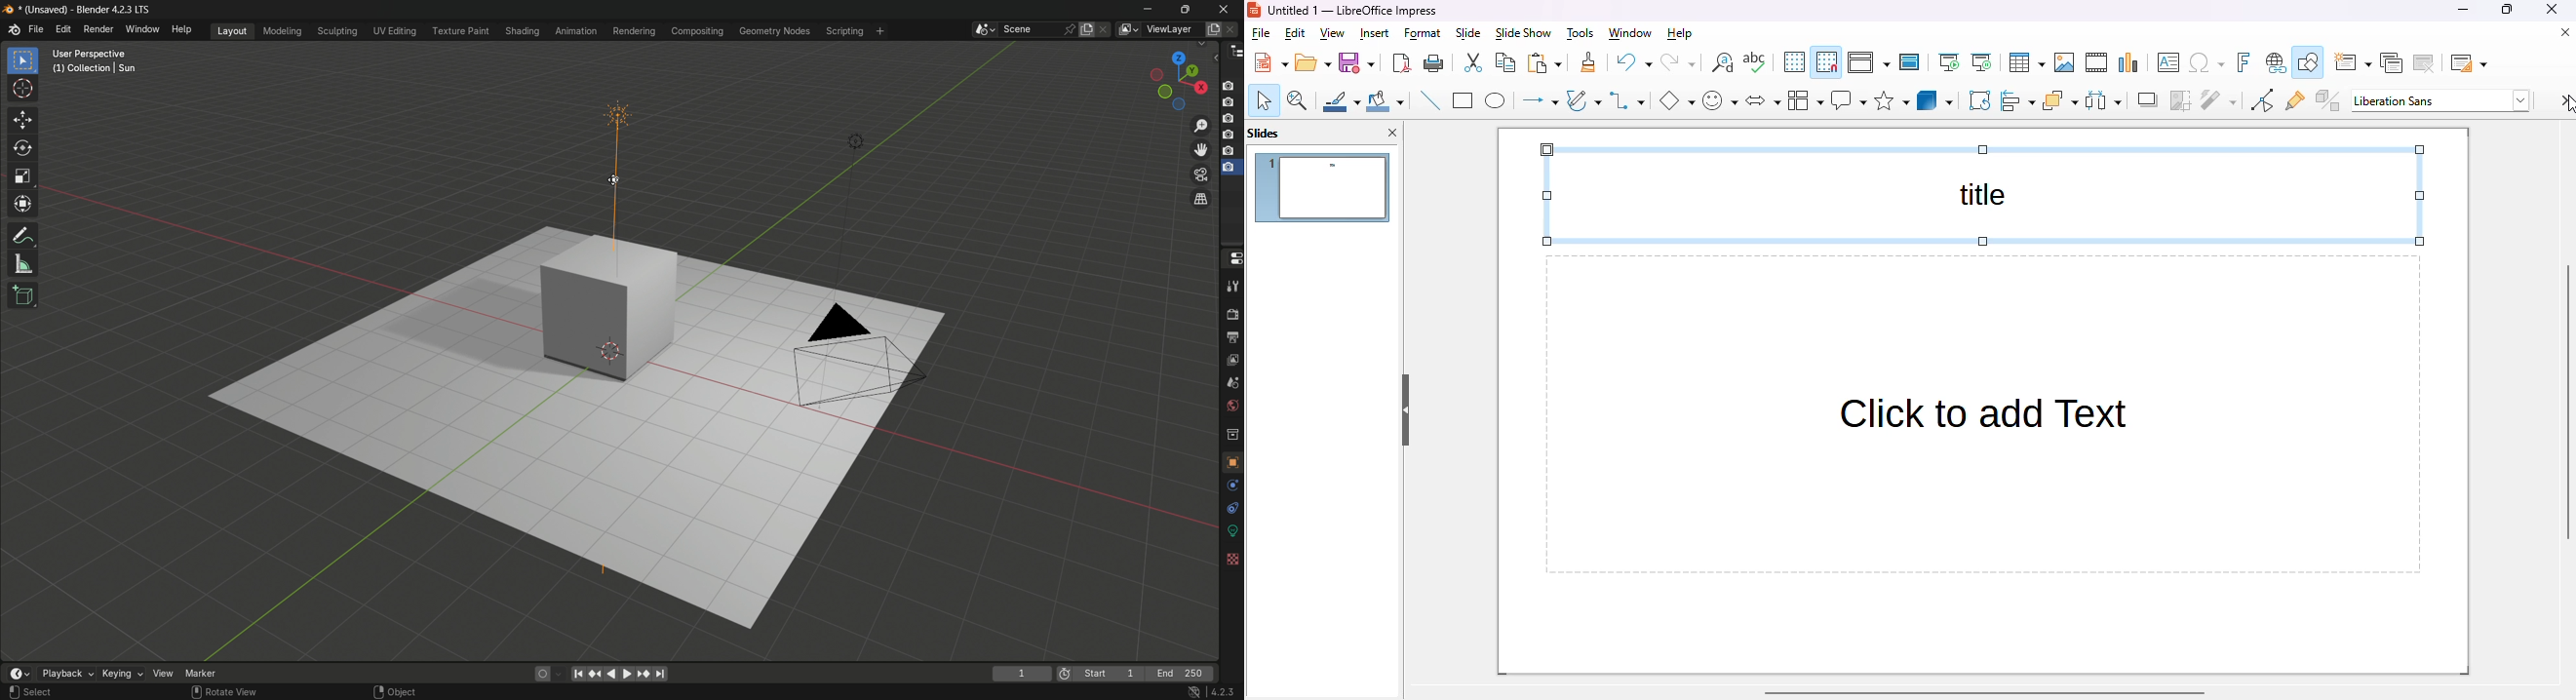 Image resolution: width=2576 pixels, height=700 pixels. I want to click on Untitled 1 - LibreOffice Impress, so click(1353, 10).